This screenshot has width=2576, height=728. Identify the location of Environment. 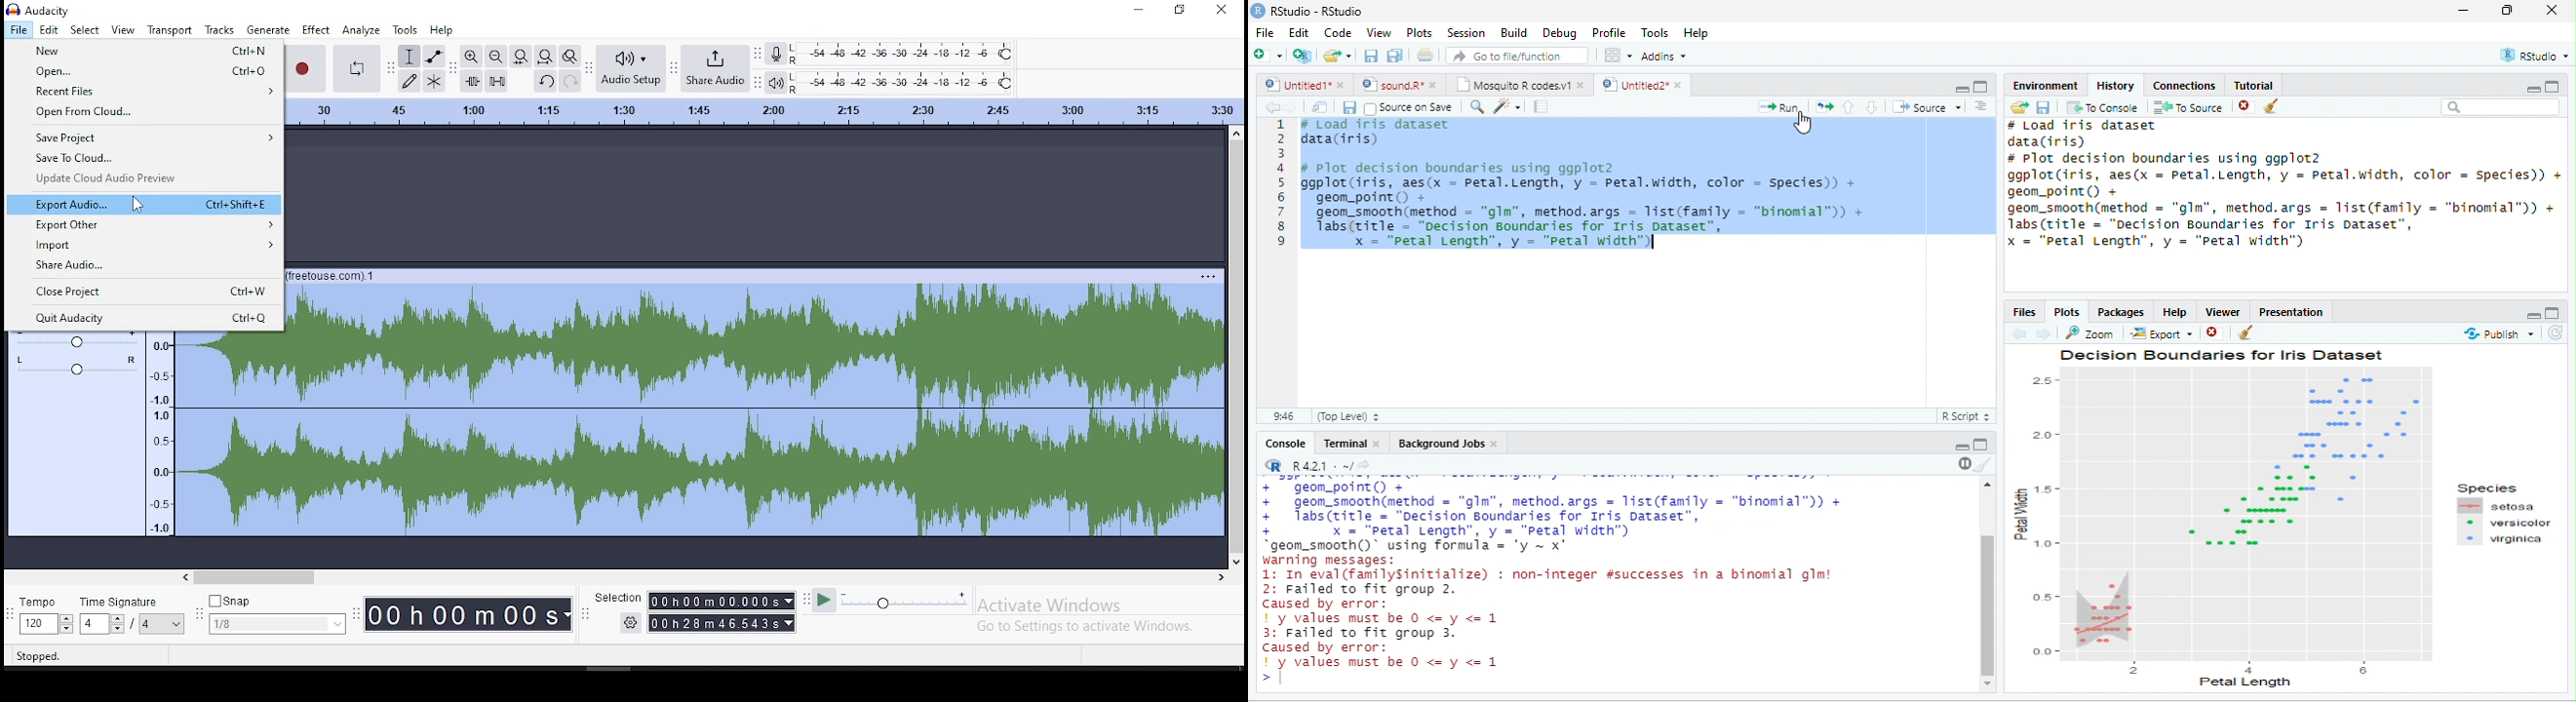
(2046, 85).